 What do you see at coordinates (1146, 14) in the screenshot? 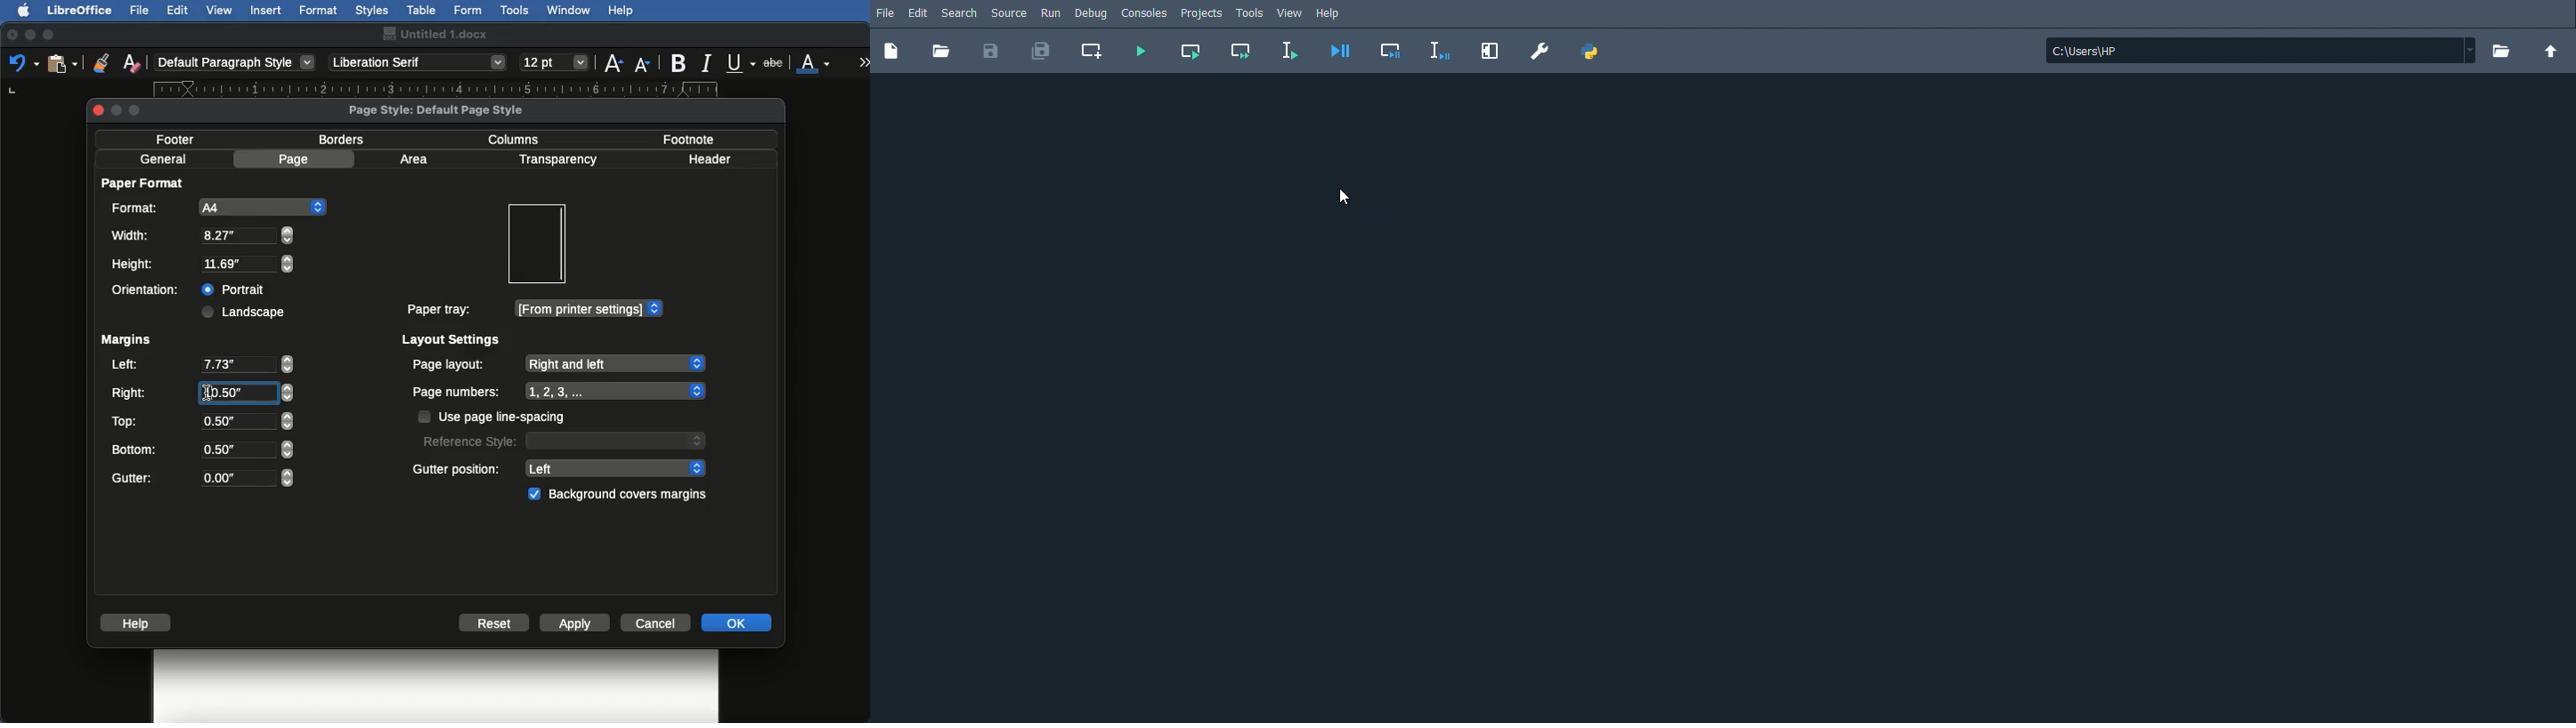
I see `Consoles` at bounding box center [1146, 14].